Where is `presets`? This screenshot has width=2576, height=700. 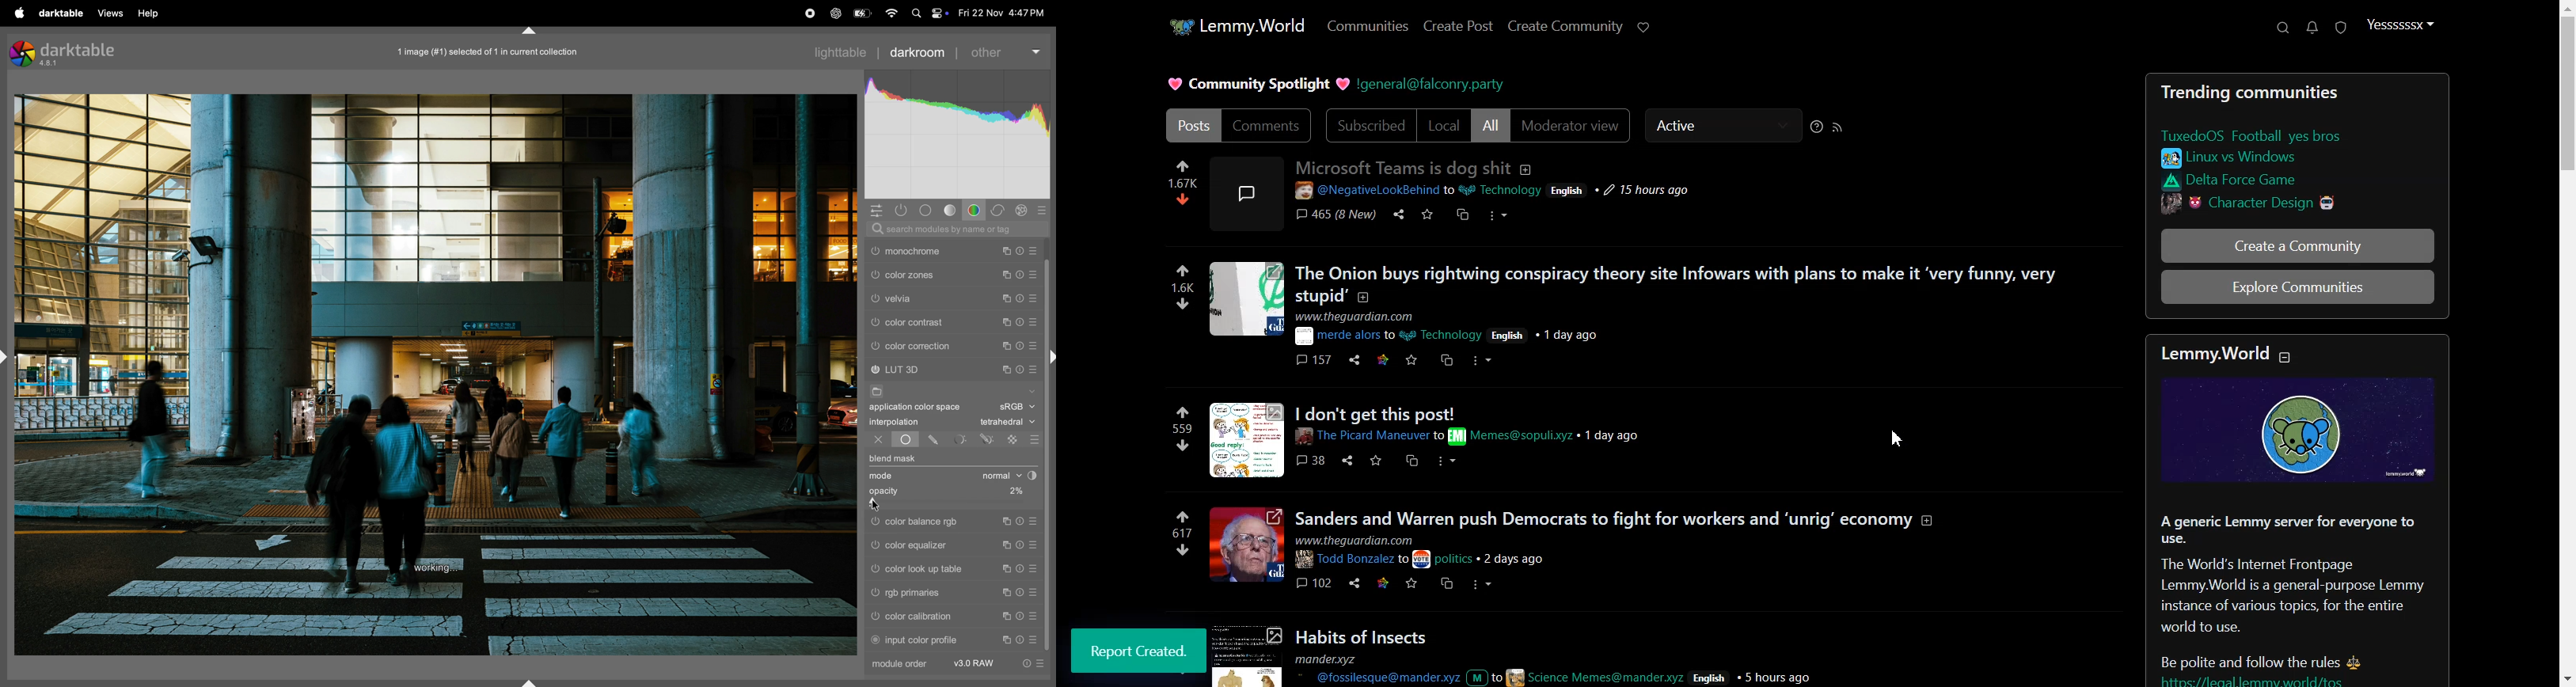 presets is located at coordinates (1036, 345).